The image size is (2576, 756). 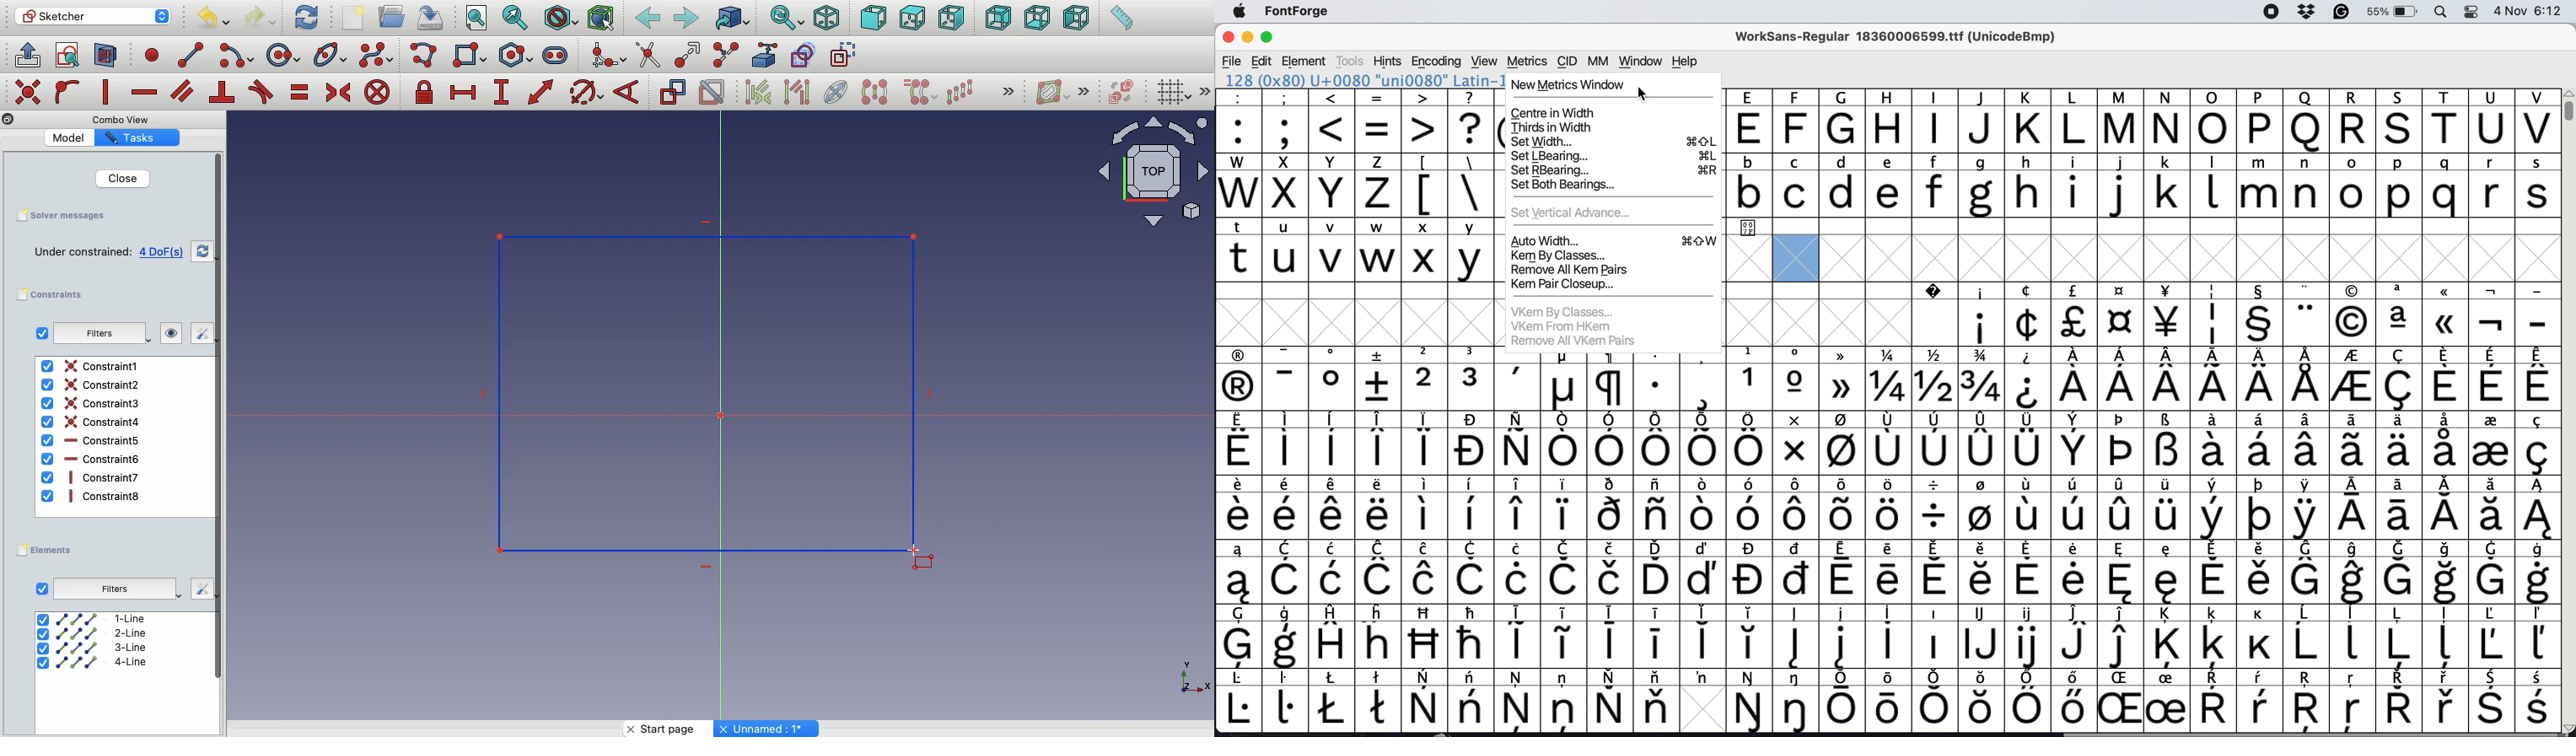 I want to click on 4 DoFs, so click(x=165, y=252).